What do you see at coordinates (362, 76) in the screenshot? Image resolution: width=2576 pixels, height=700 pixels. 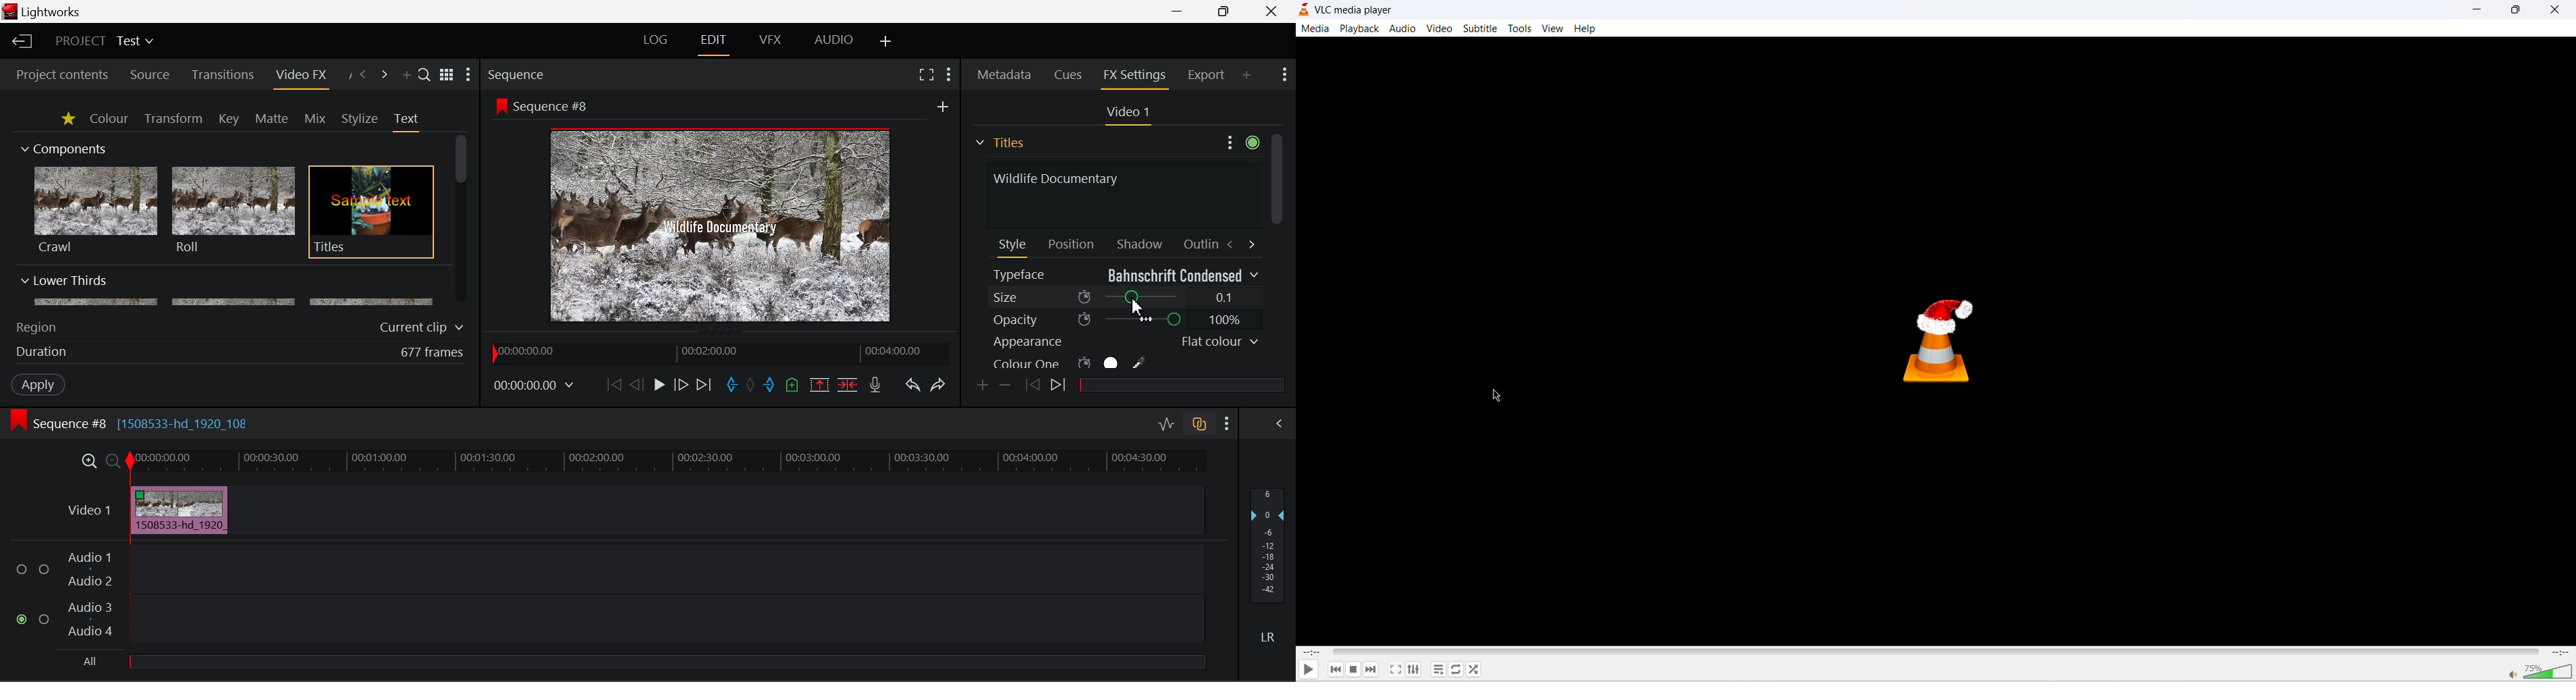 I see `Previous Panel` at bounding box center [362, 76].